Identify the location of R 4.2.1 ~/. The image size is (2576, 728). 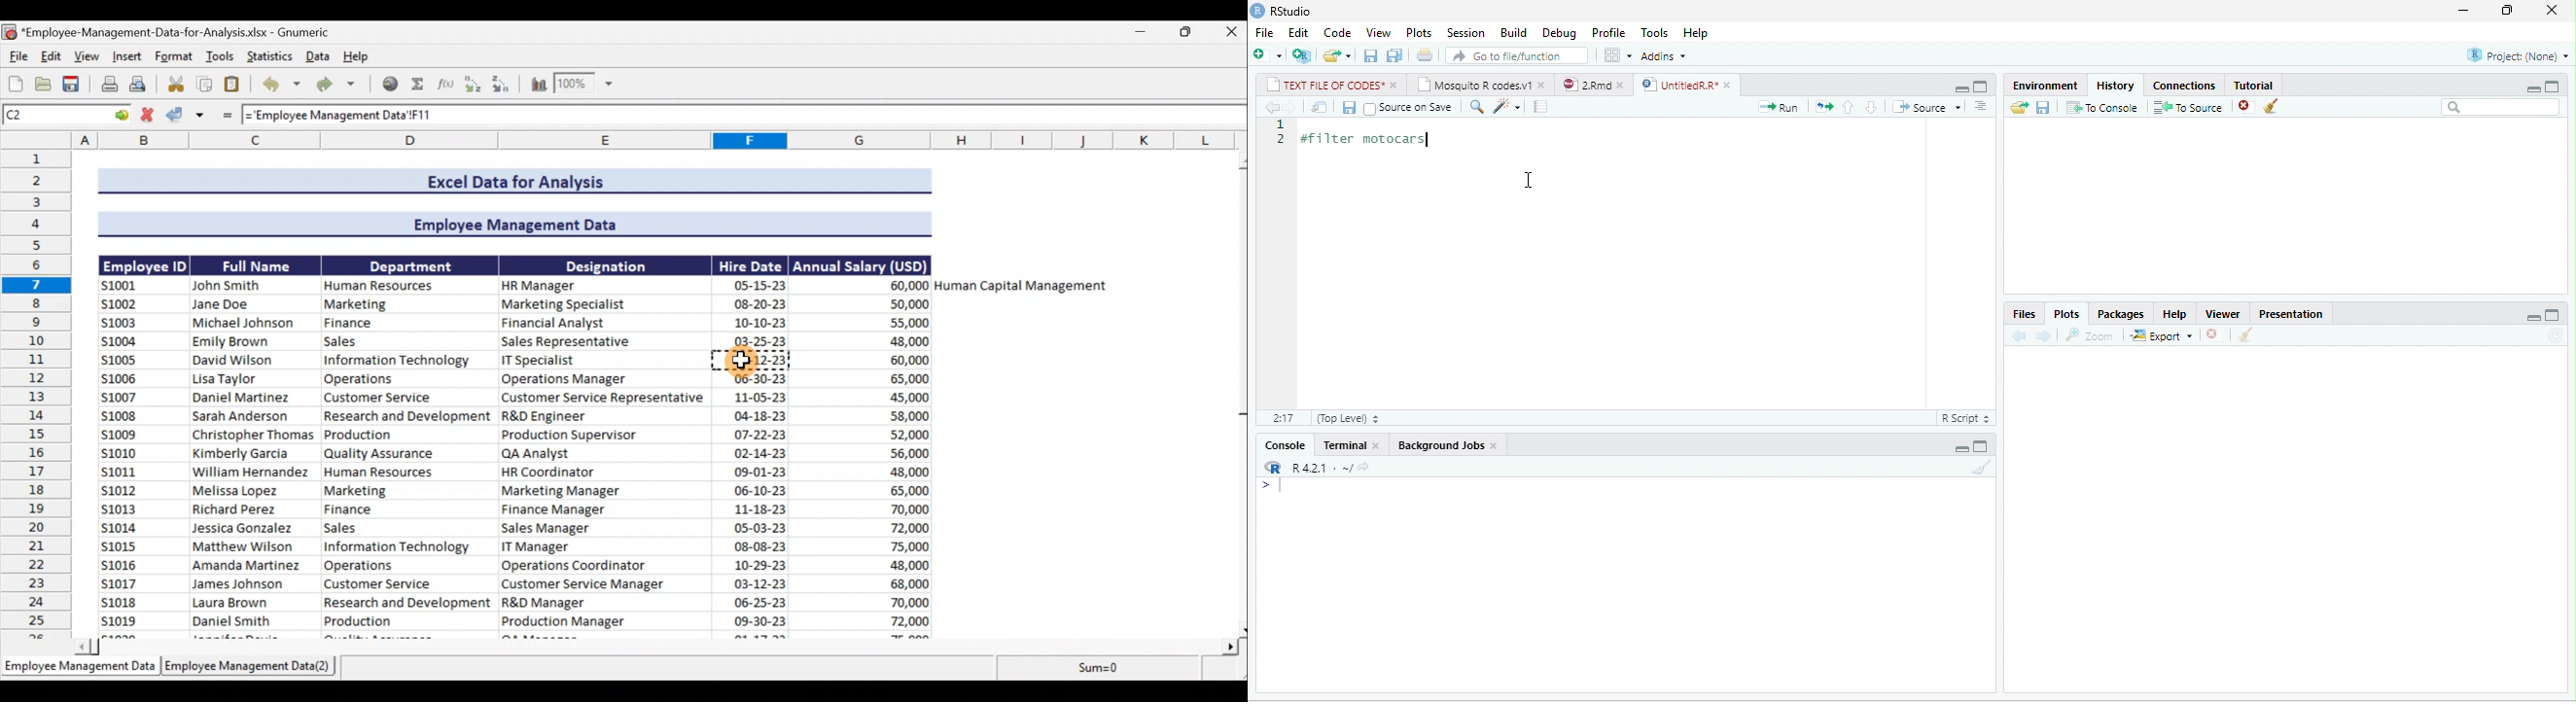
(1319, 468).